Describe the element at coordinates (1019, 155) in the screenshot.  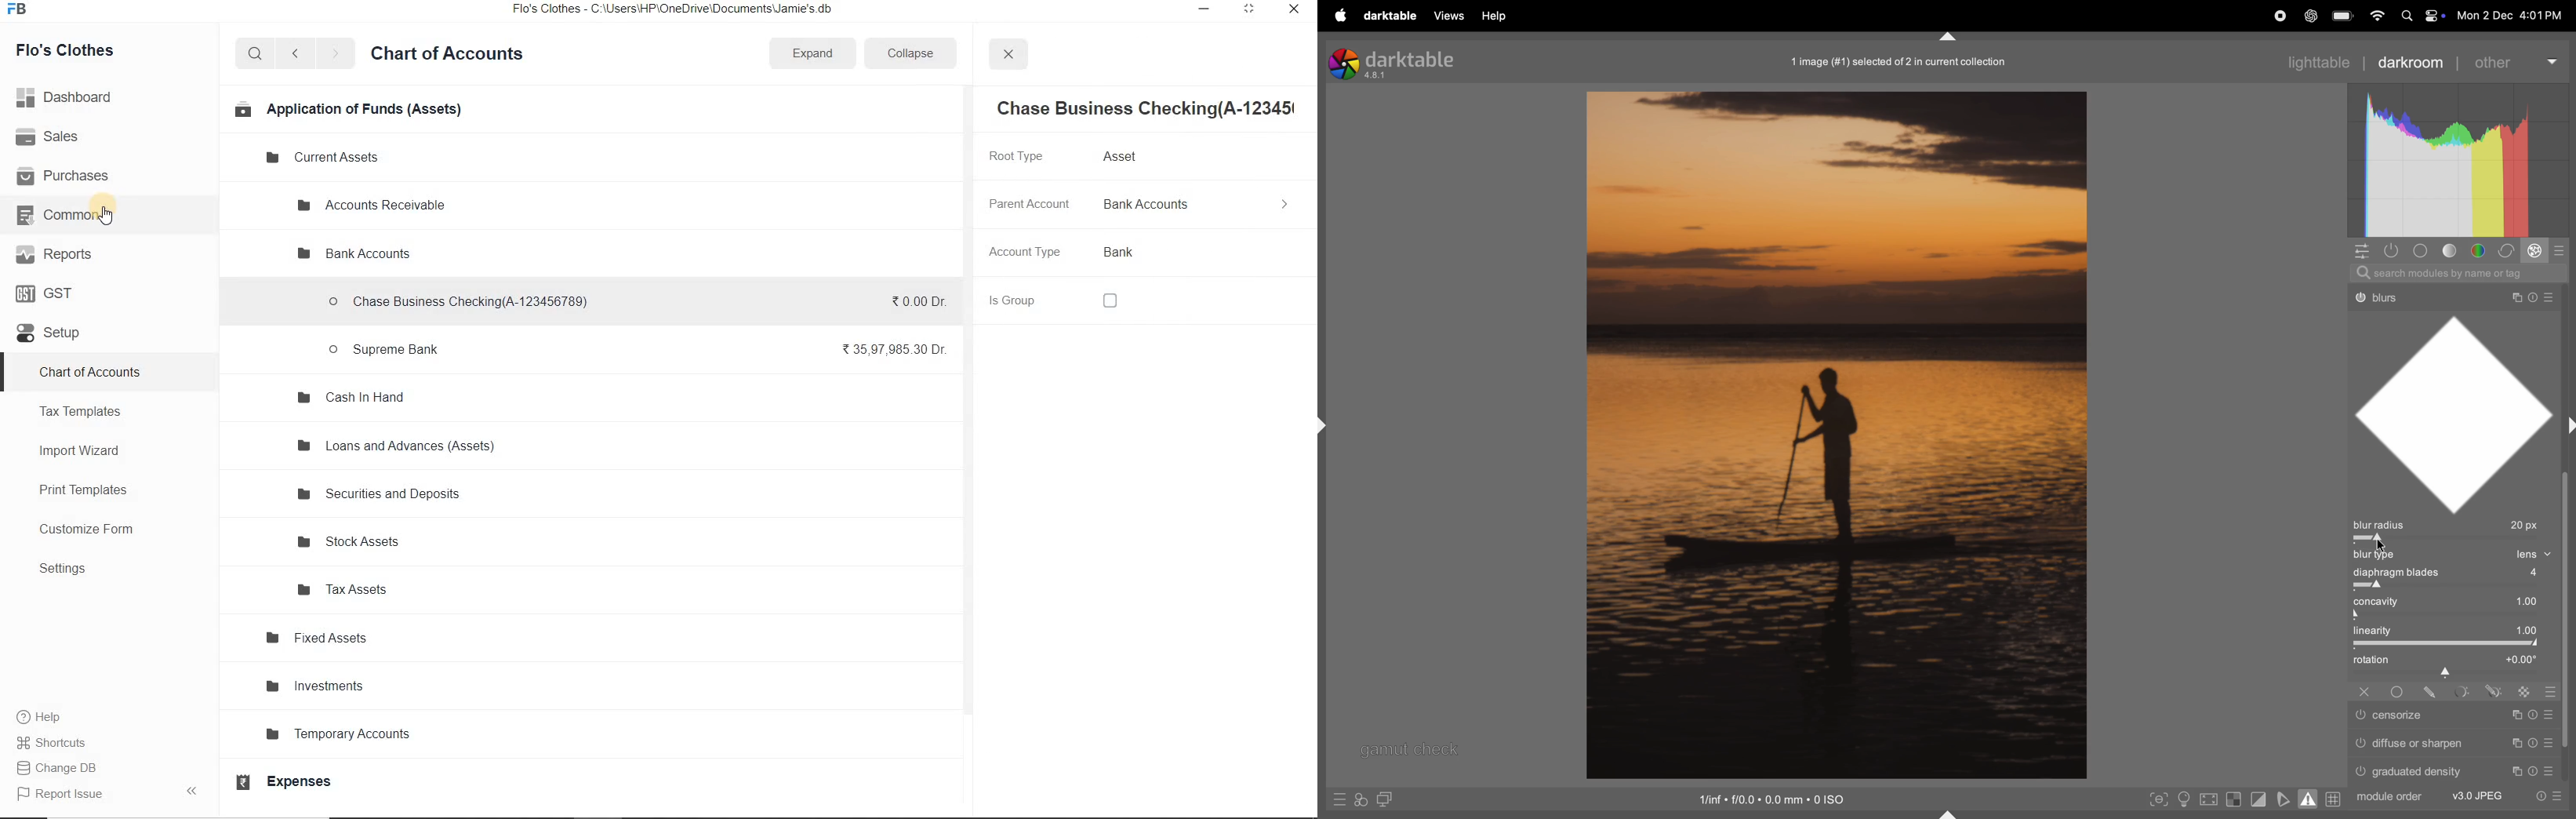
I see `Root Type` at that location.